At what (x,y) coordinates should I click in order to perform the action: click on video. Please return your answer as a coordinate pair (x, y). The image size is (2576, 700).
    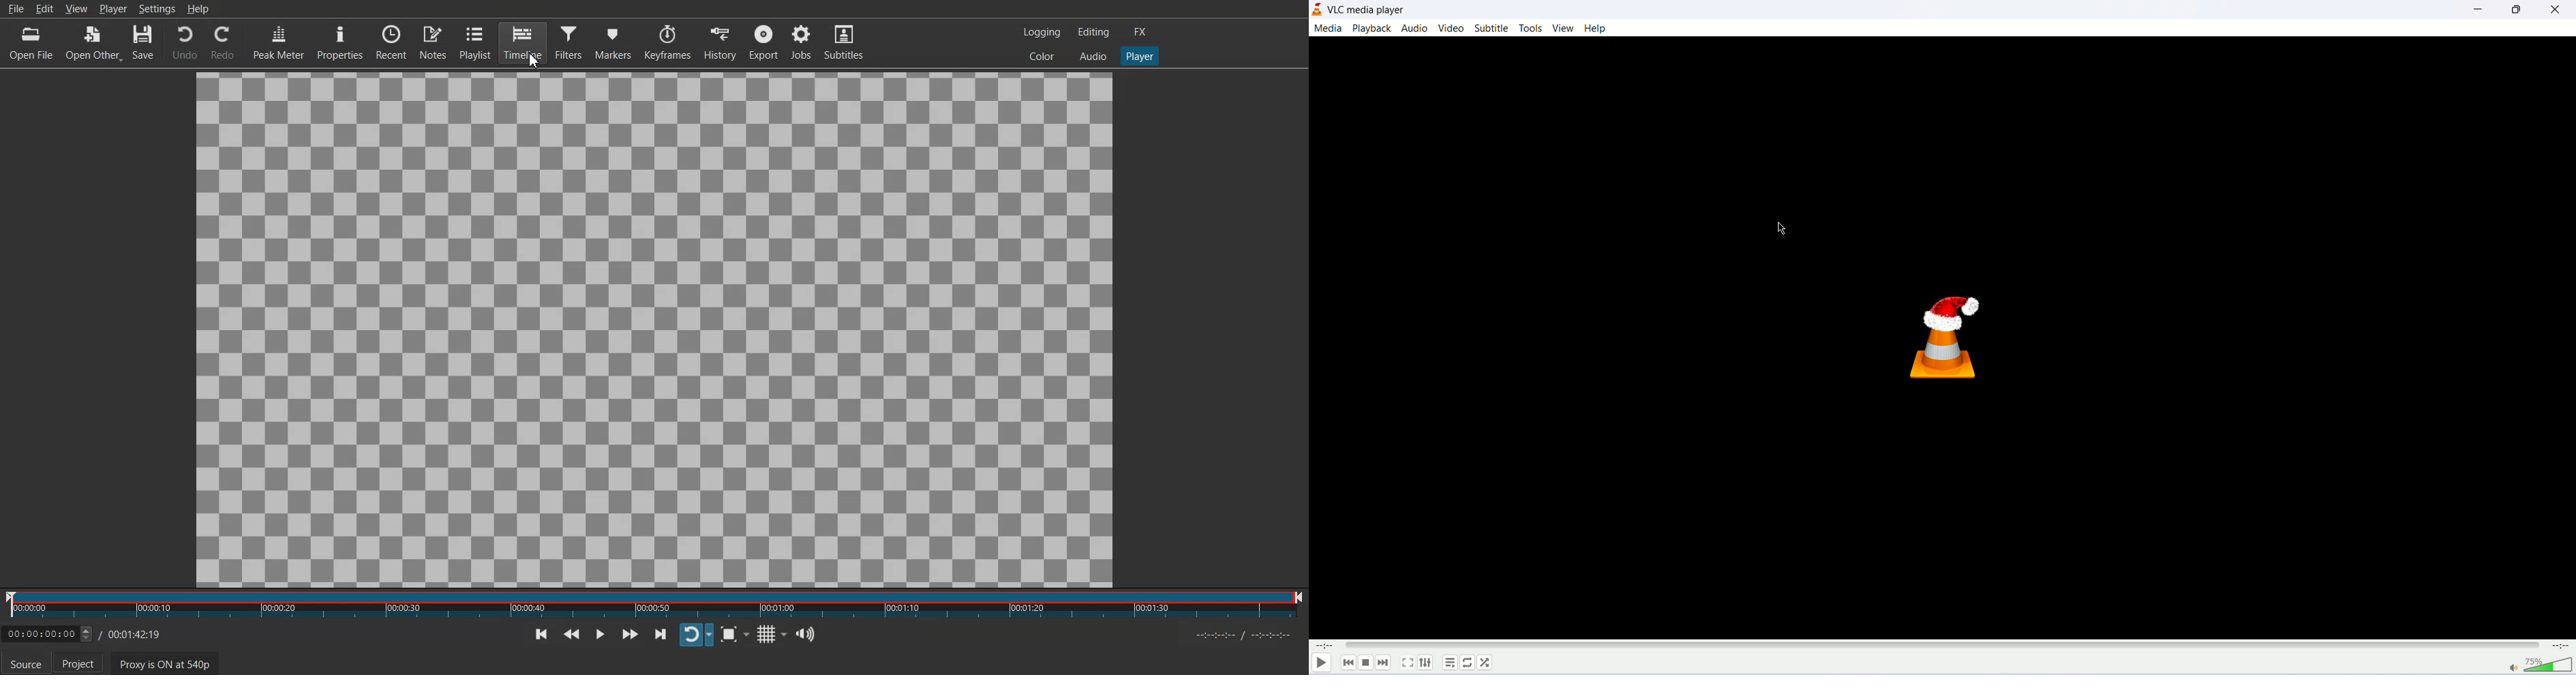
    Looking at the image, I should click on (1451, 28).